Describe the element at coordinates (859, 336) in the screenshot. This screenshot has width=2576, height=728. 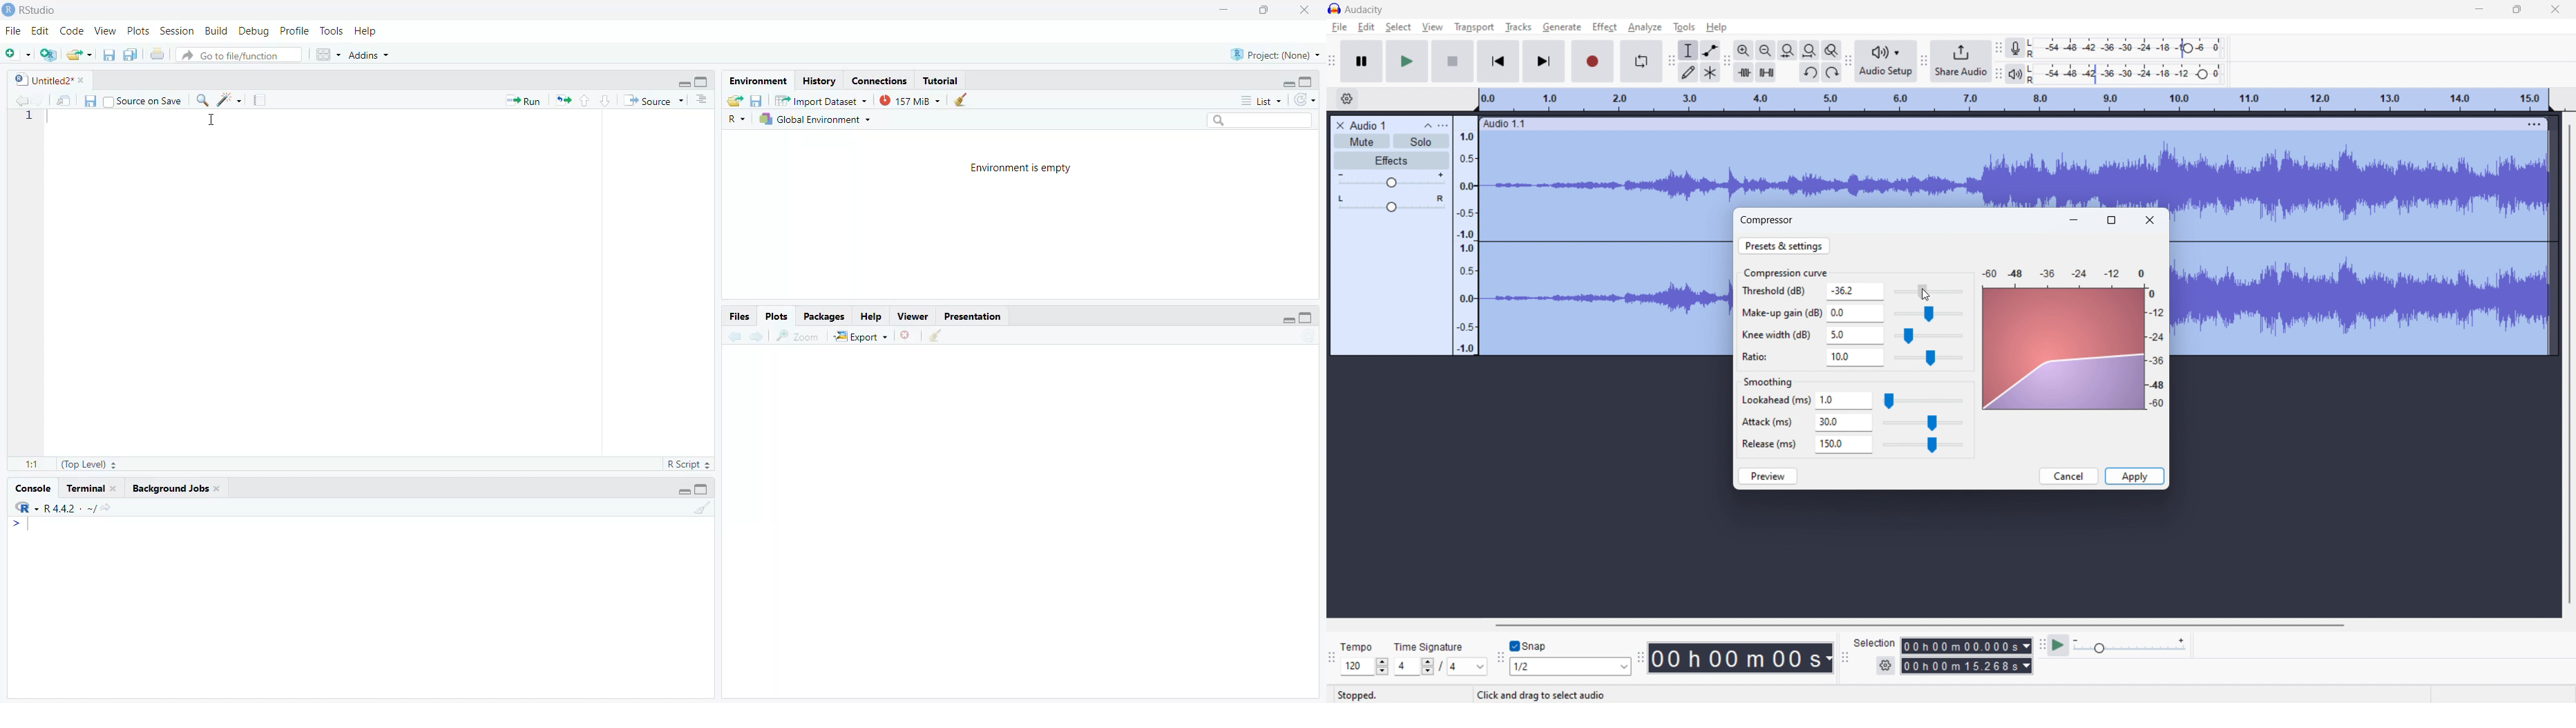
I see `export` at that location.